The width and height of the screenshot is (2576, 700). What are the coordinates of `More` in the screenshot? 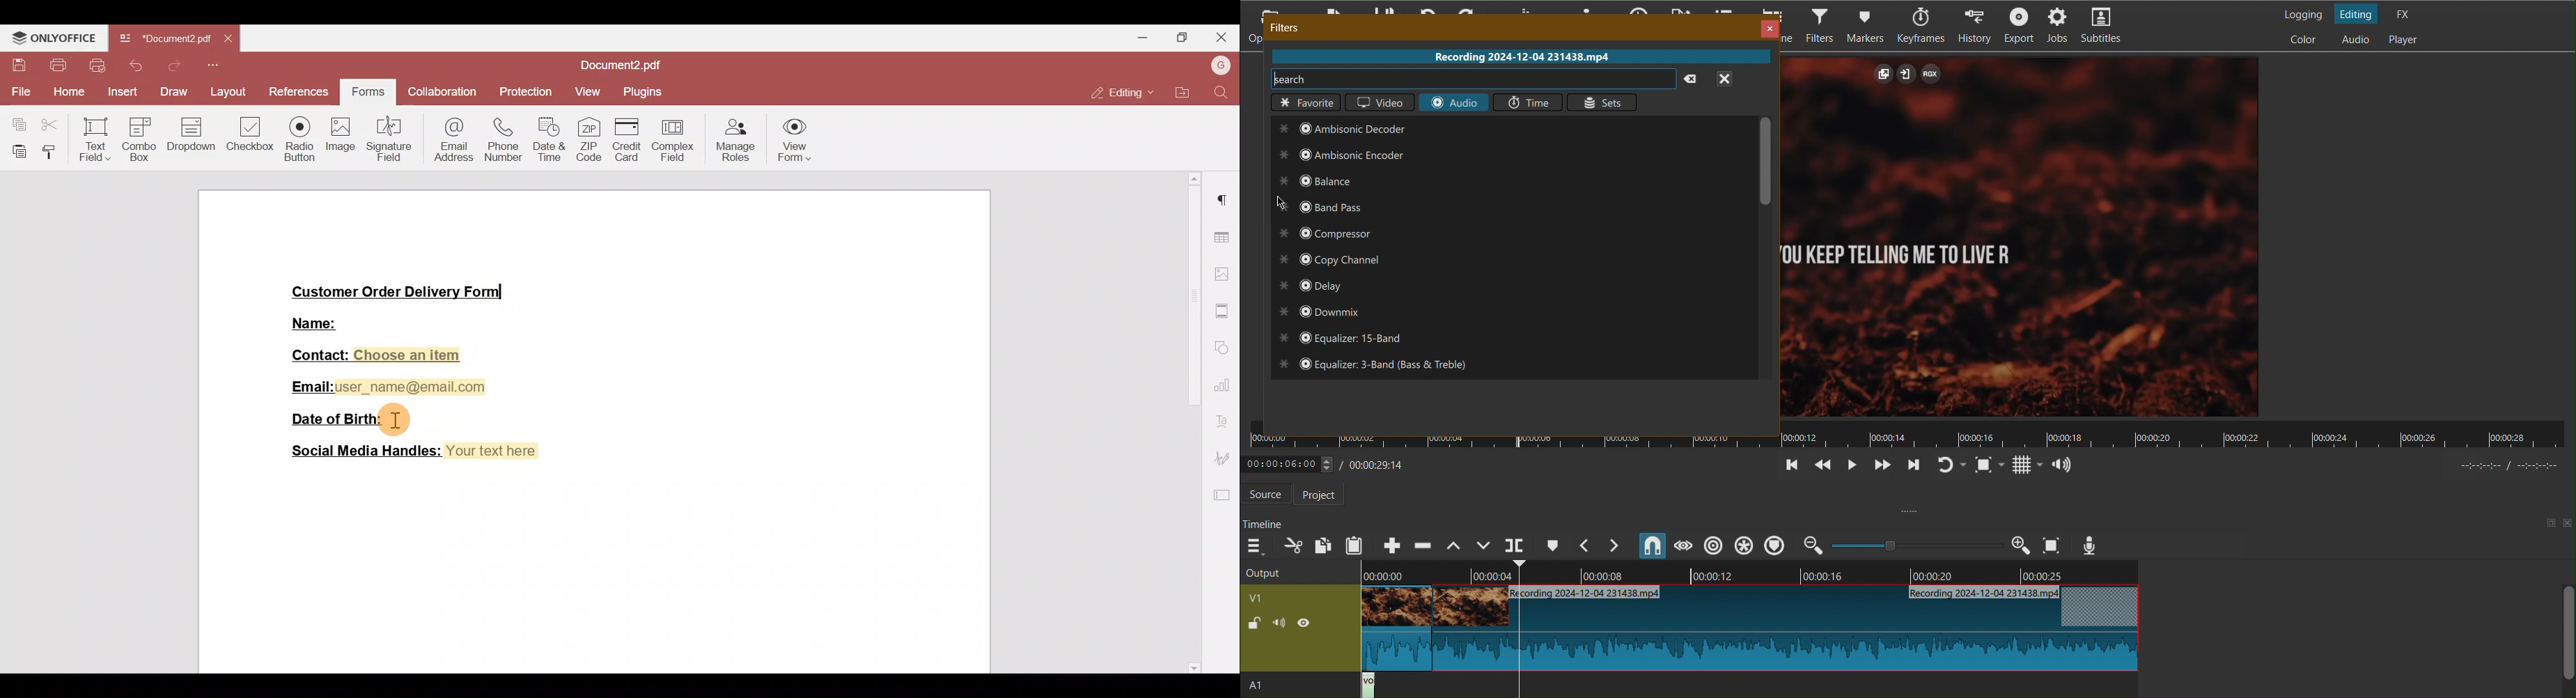 It's located at (215, 67).